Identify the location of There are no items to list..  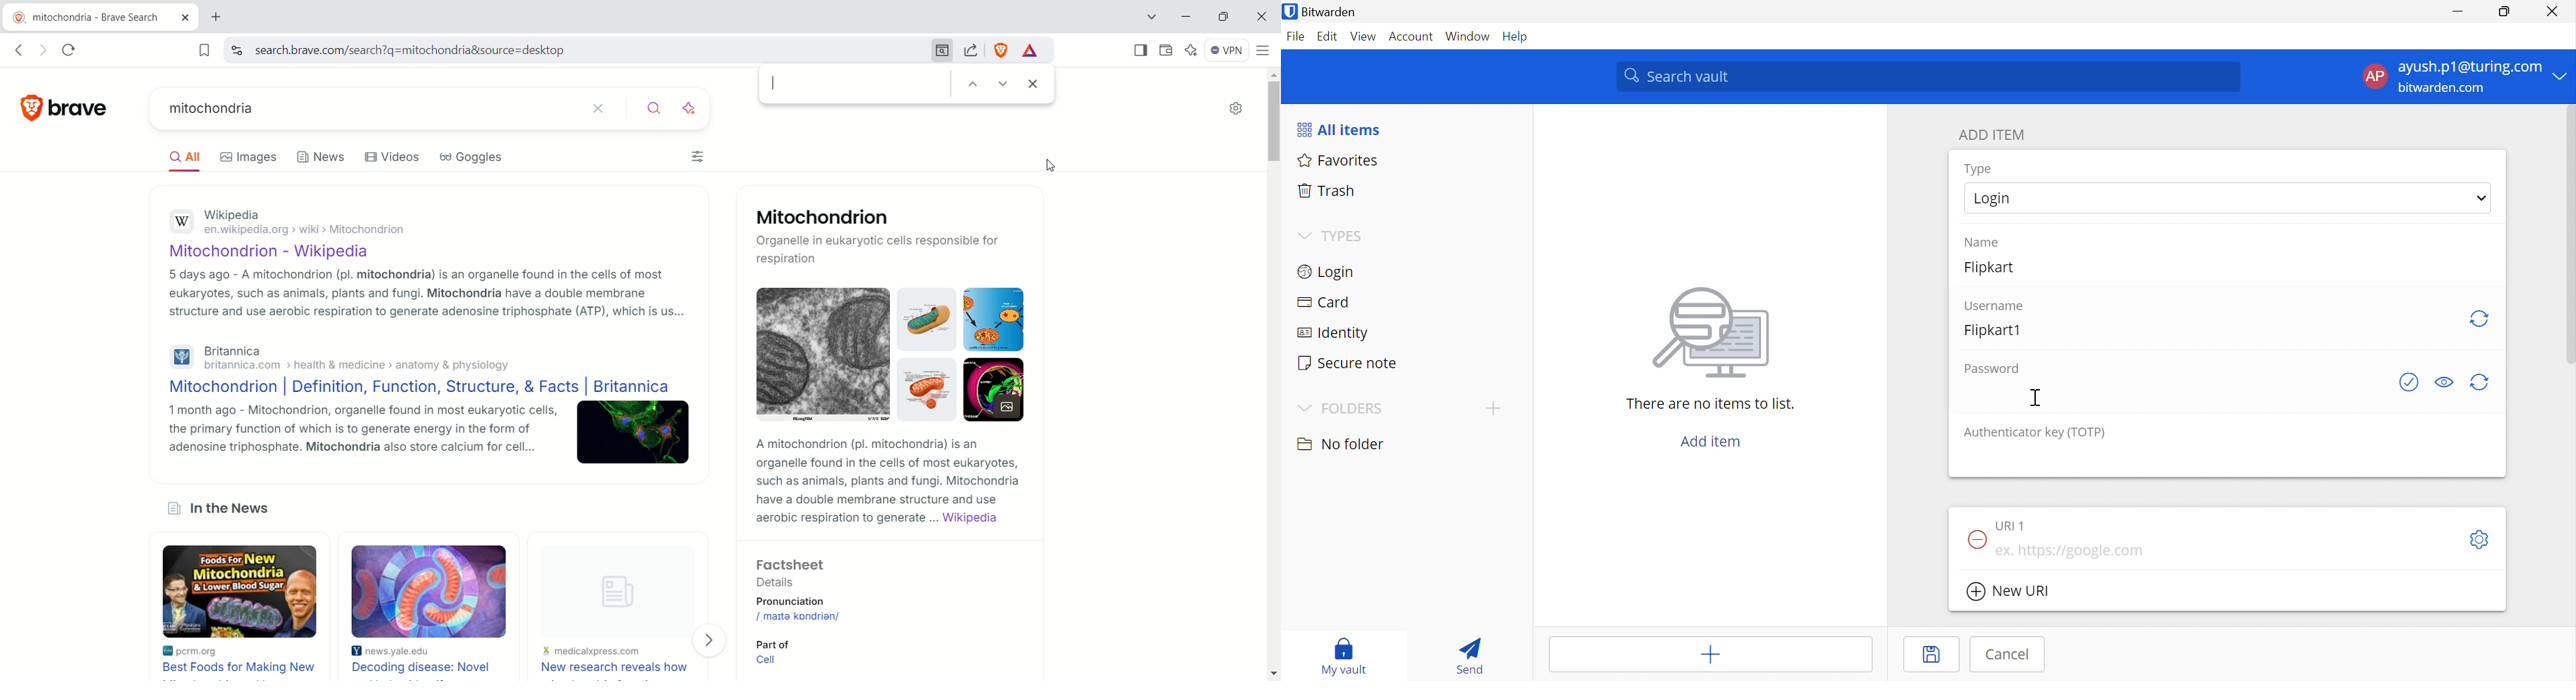
(1712, 405).